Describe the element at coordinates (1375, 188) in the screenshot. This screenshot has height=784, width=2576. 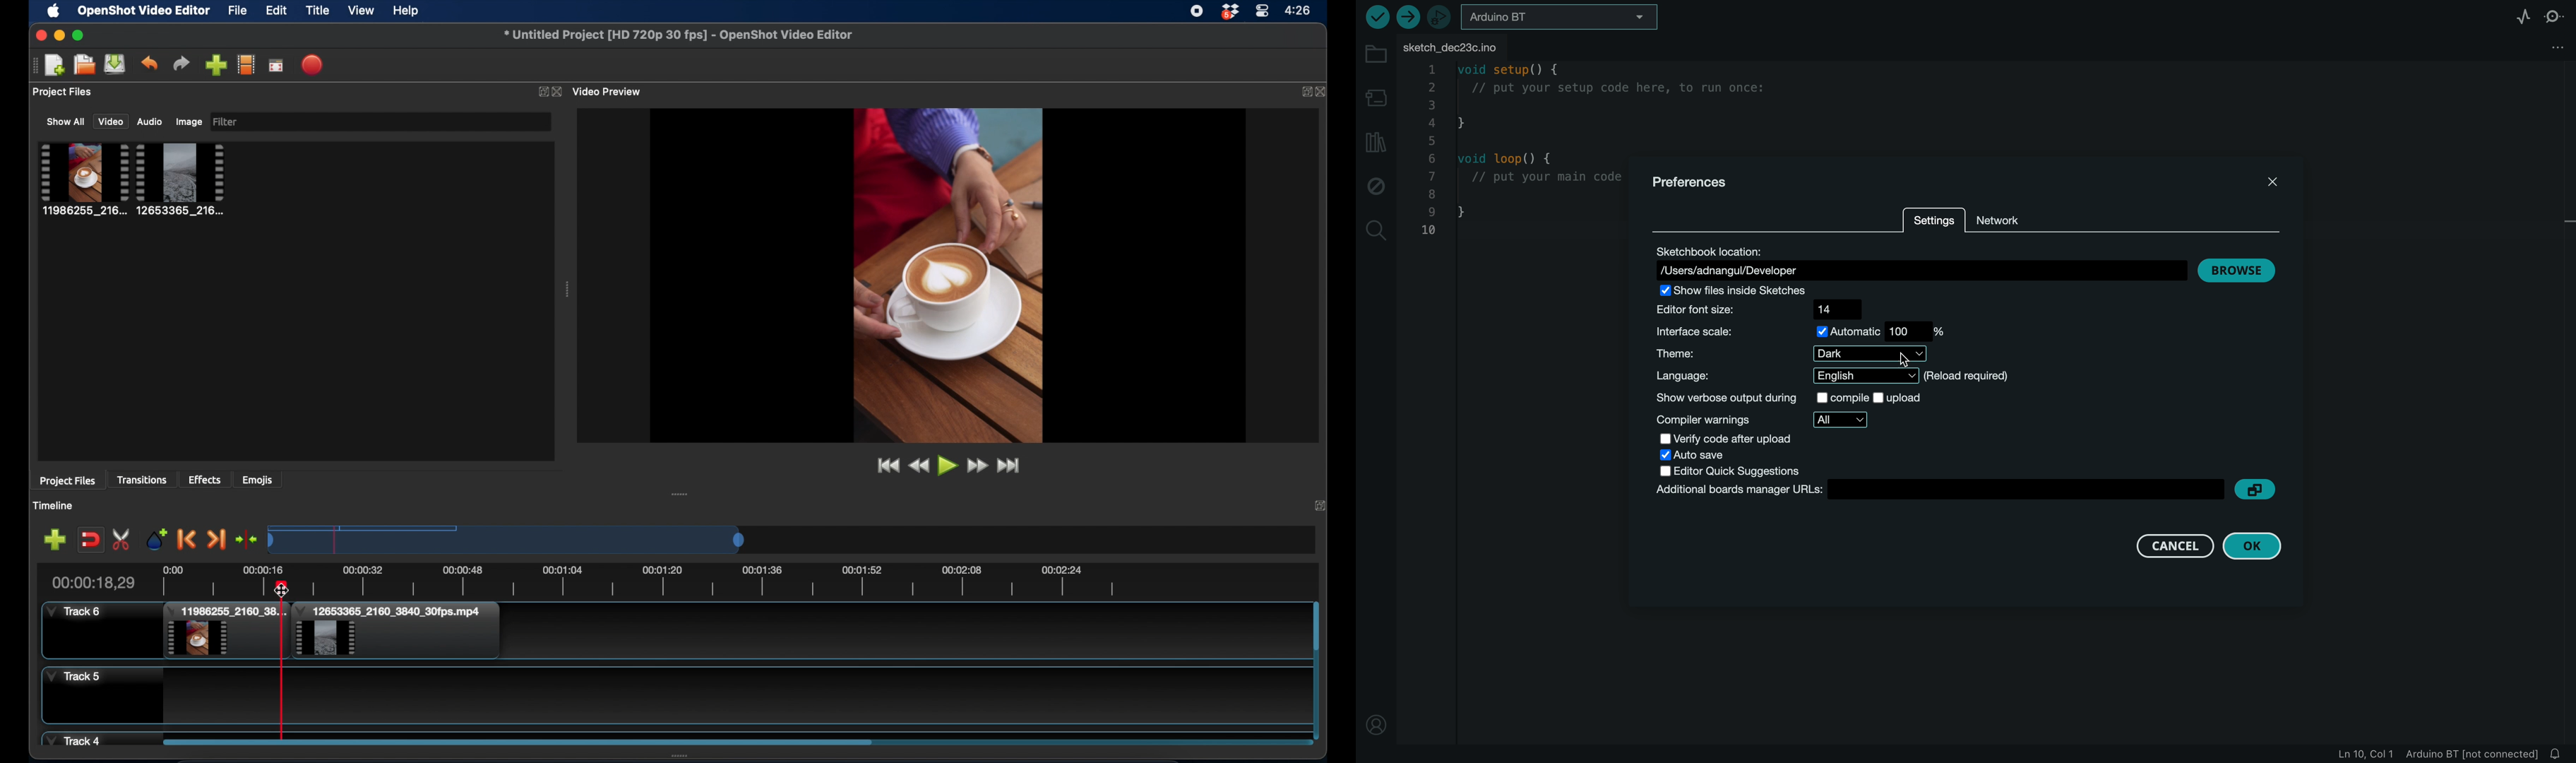
I see `debug` at that location.